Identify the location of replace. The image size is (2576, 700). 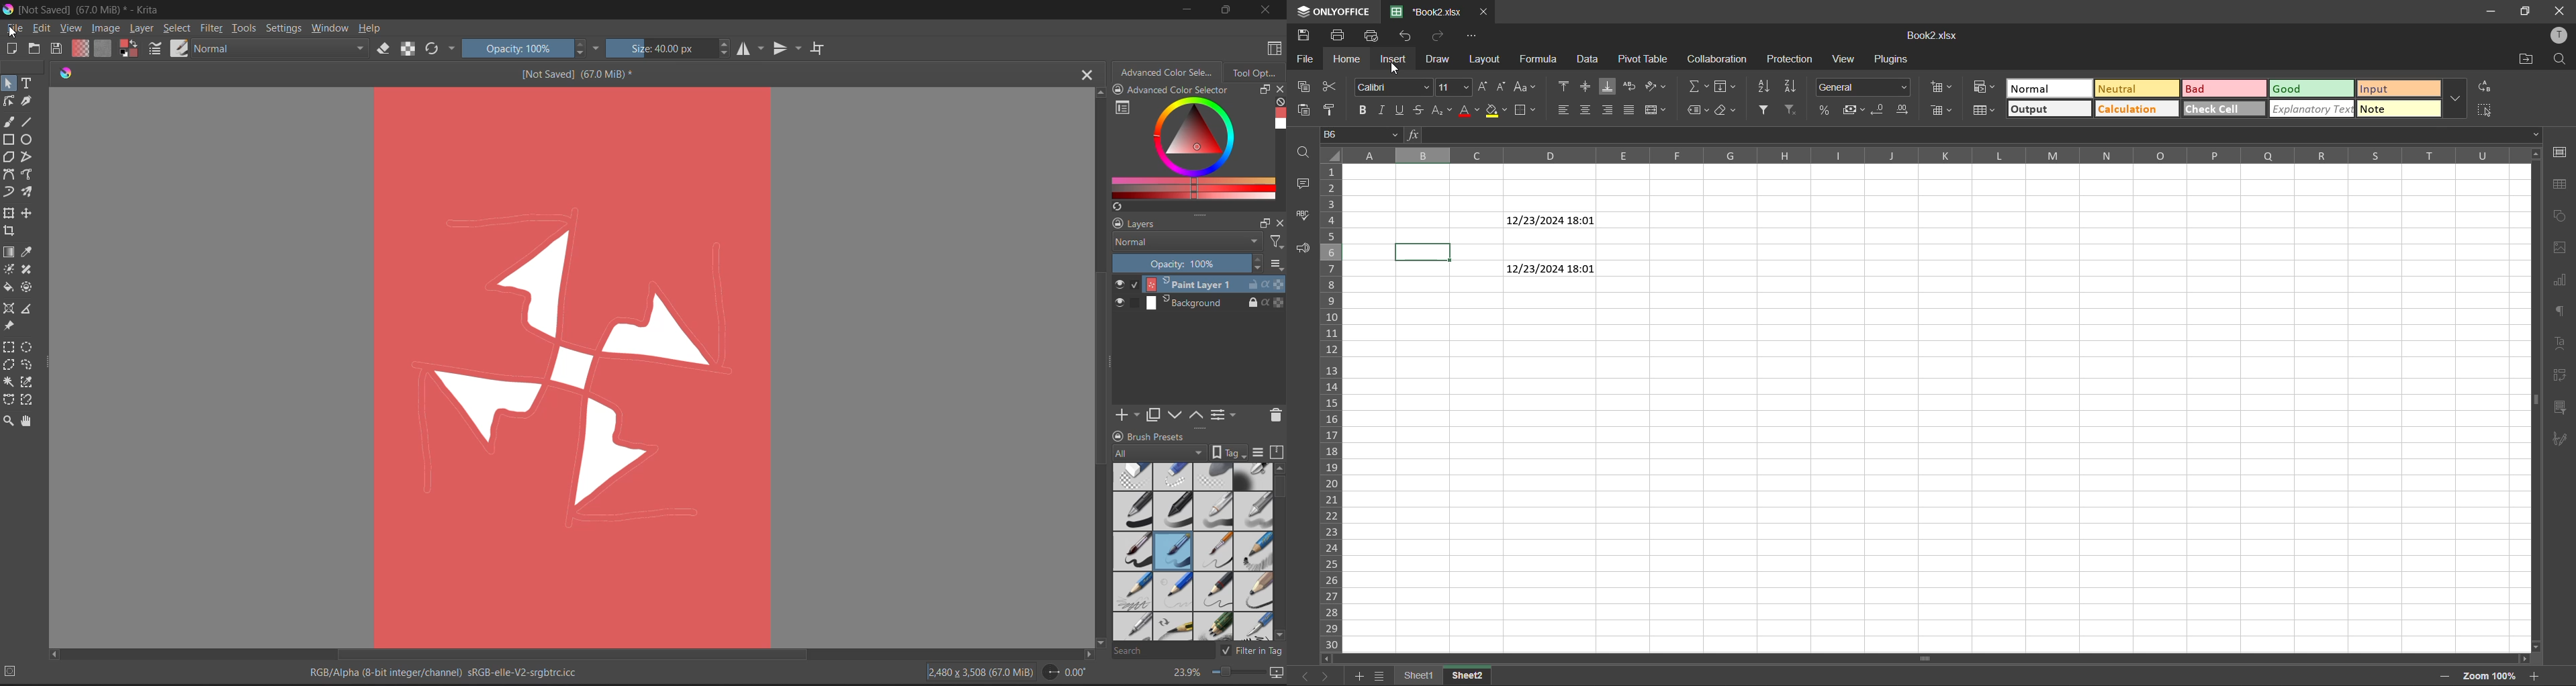
(2485, 86).